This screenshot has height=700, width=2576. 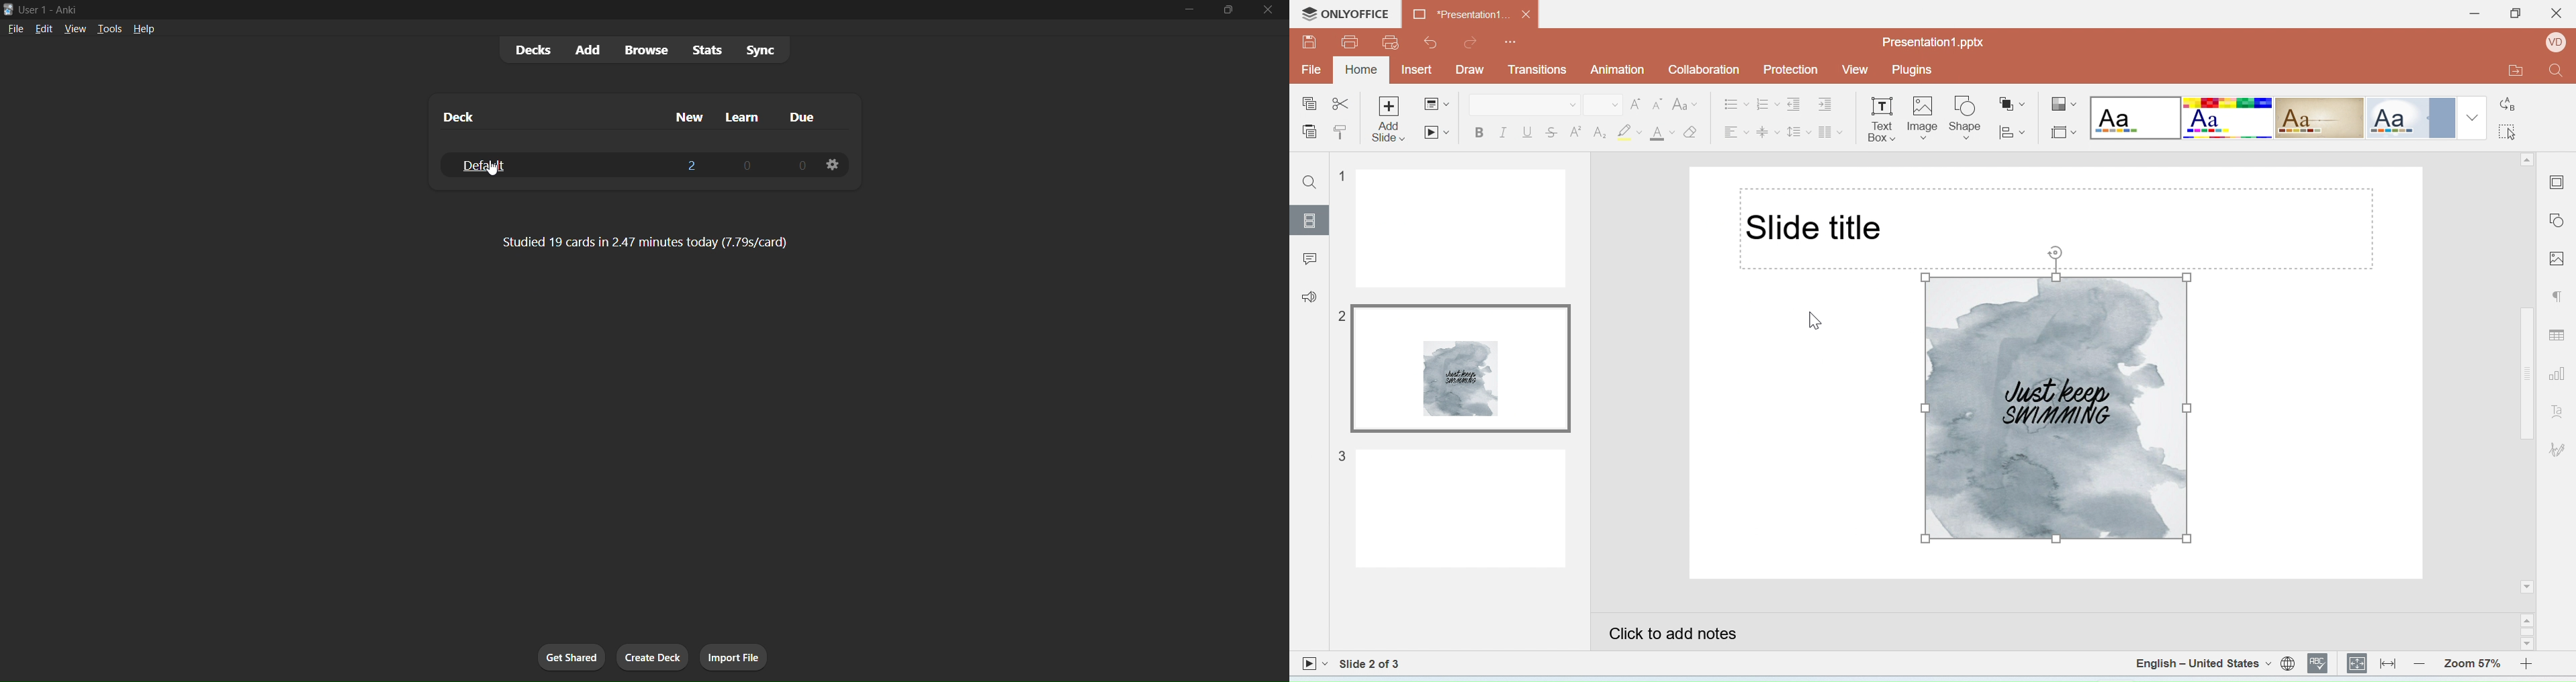 What do you see at coordinates (1341, 105) in the screenshot?
I see `Cut` at bounding box center [1341, 105].